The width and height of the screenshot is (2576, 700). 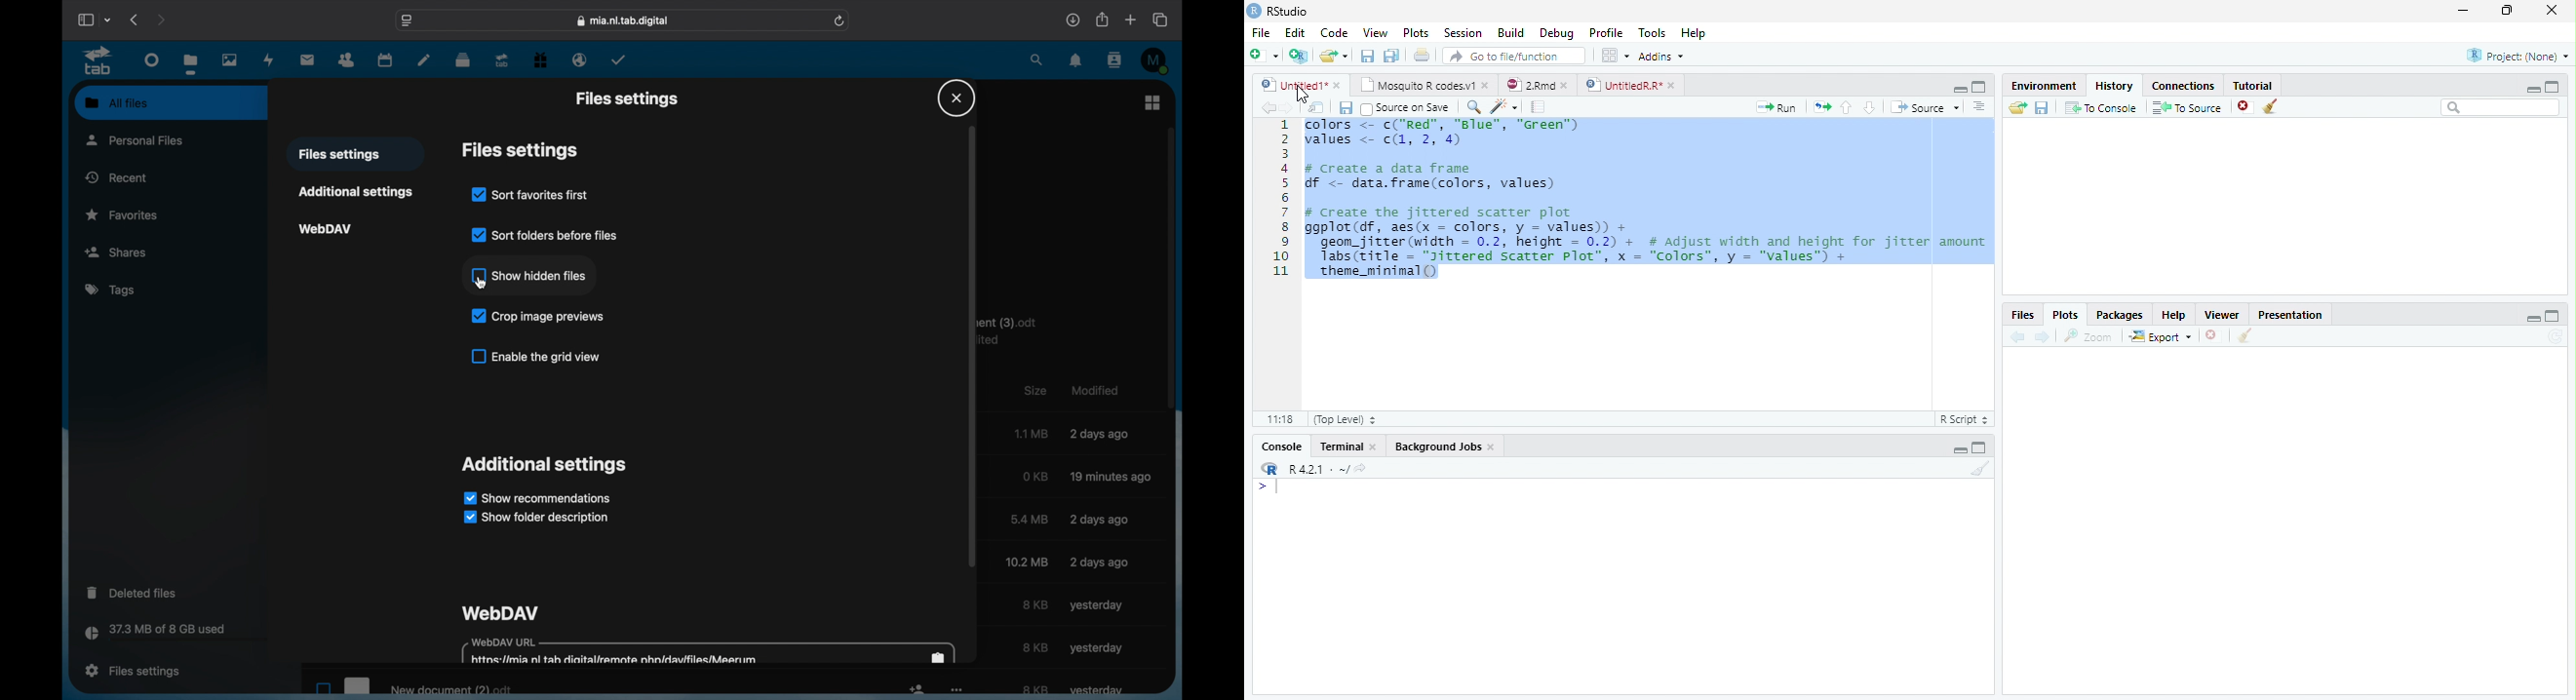 What do you see at coordinates (229, 61) in the screenshot?
I see `photos` at bounding box center [229, 61].